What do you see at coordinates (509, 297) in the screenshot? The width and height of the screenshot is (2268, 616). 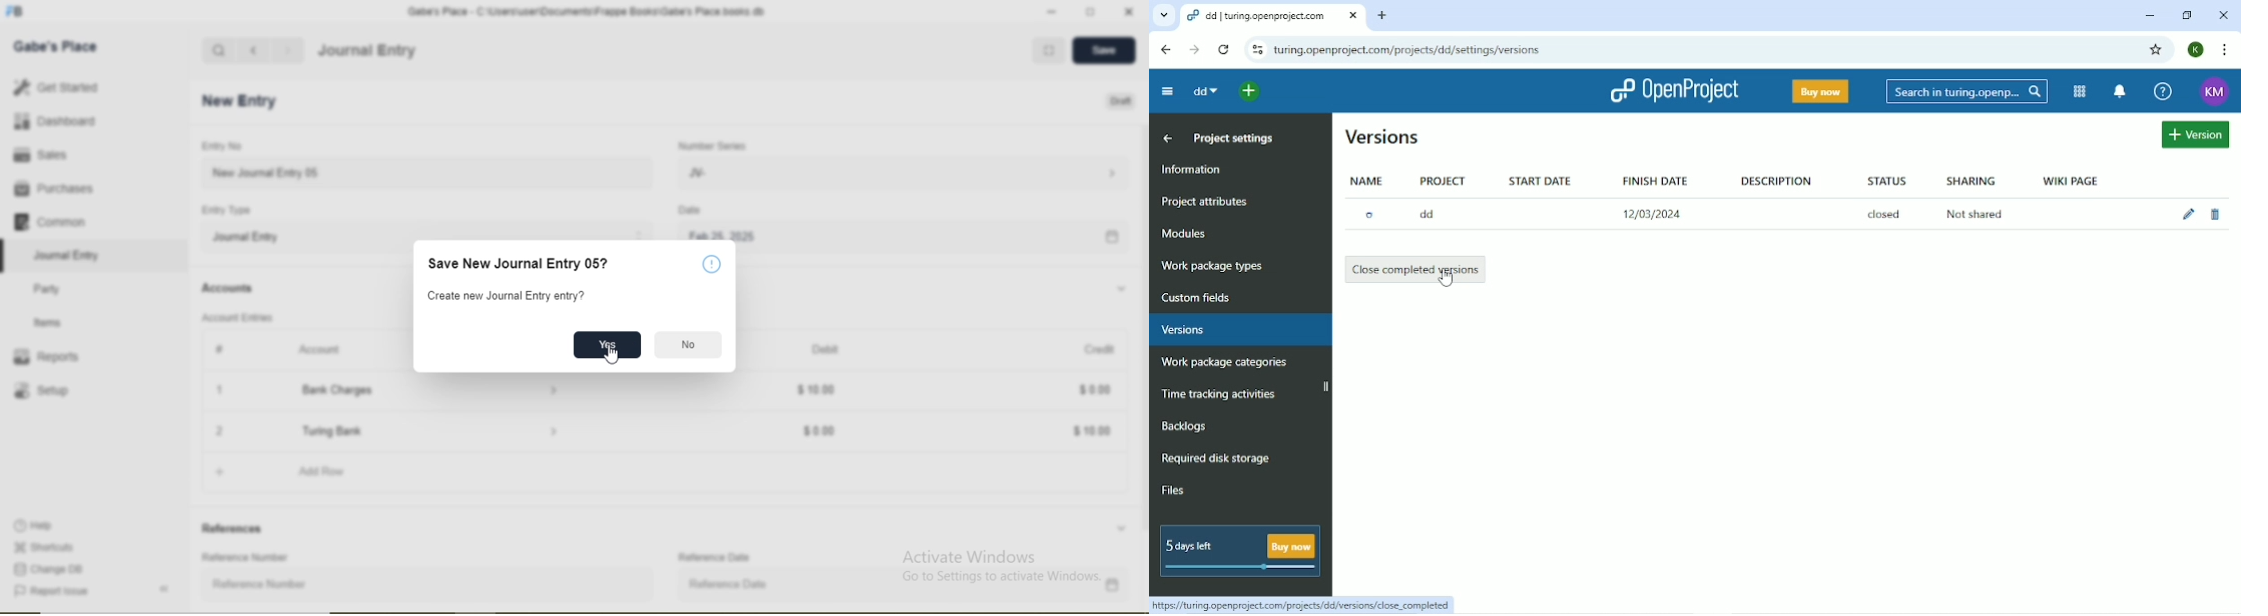 I see `Create new Journal Entry entry?` at bounding box center [509, 297].